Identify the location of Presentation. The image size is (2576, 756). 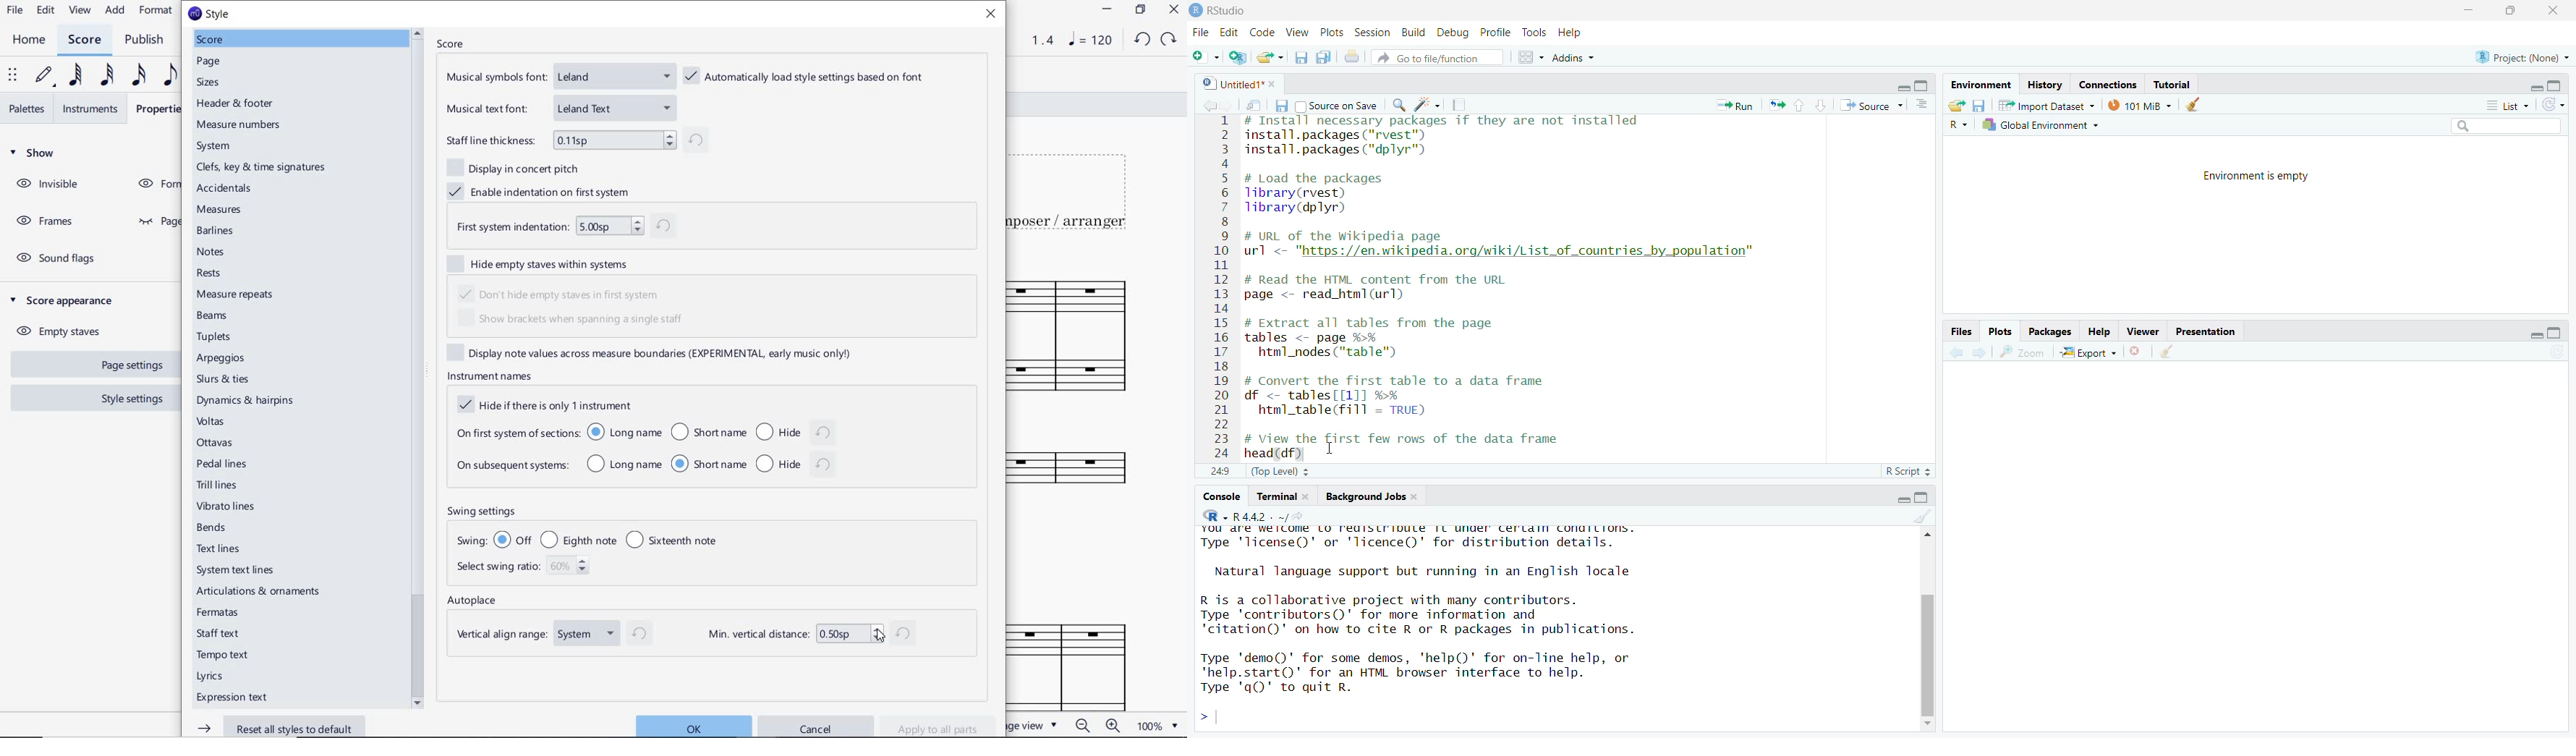
(2204, 331).